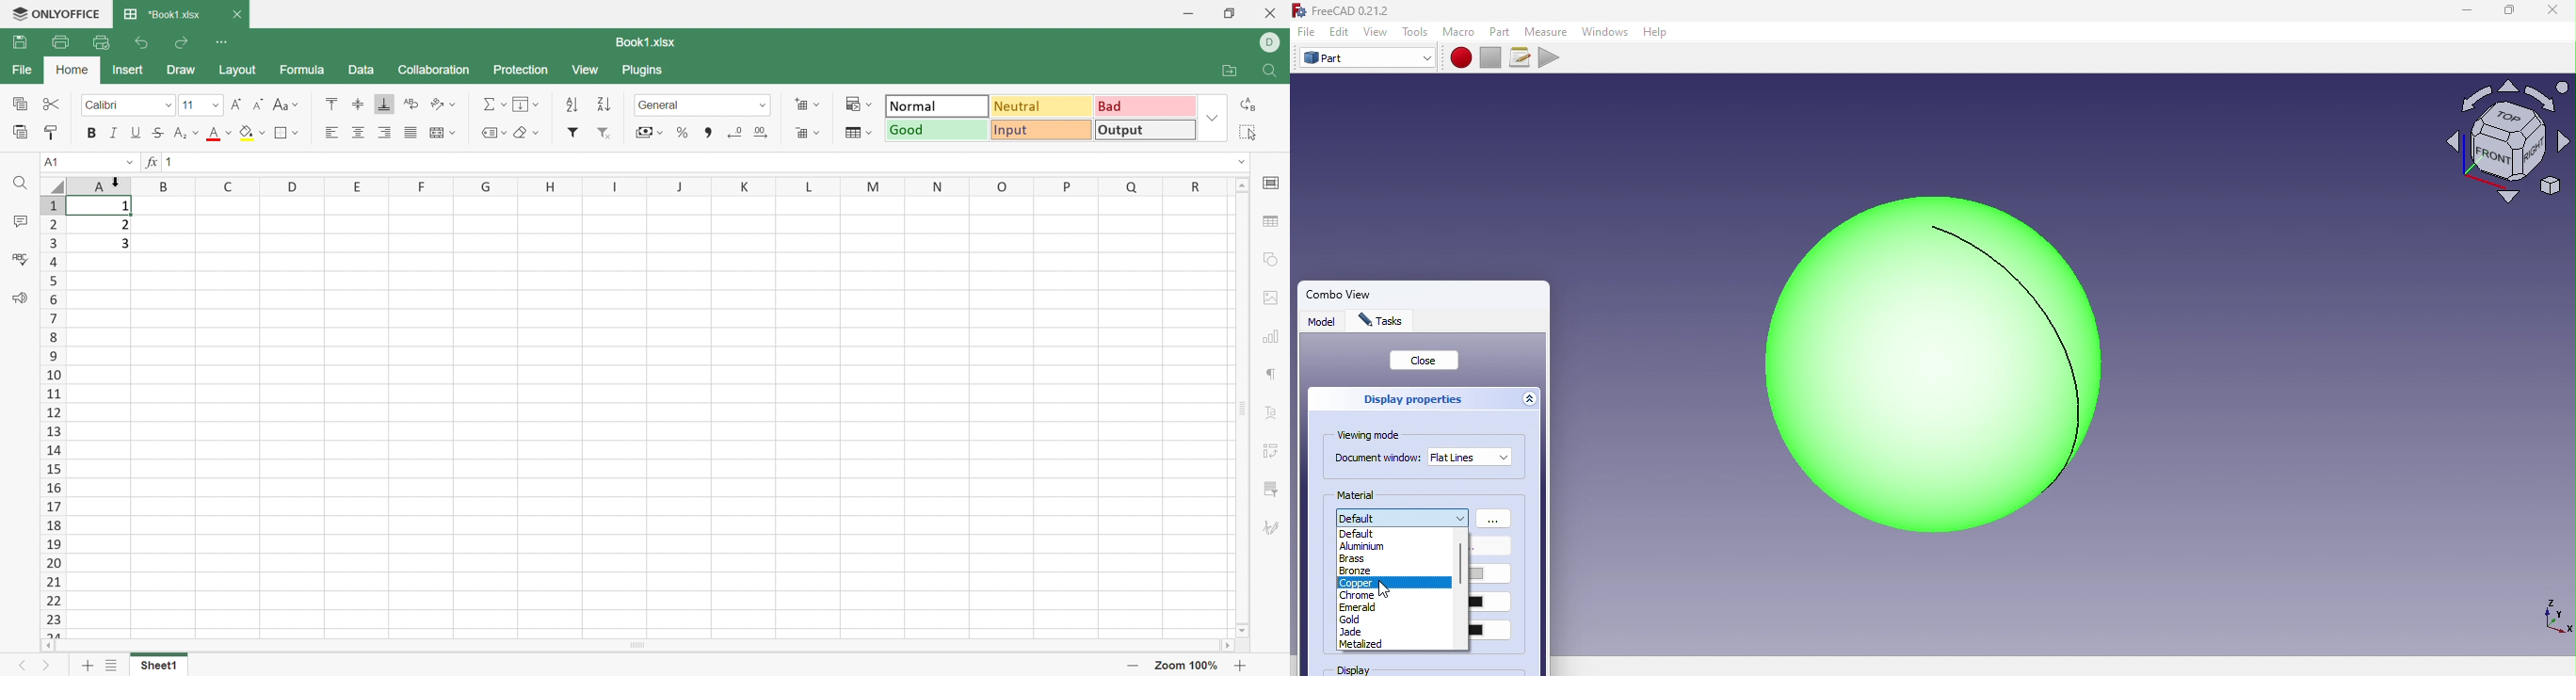  Describe the element at coordinates (647, 41) in the screenshot. I see `Book1.xlsx` at that location.